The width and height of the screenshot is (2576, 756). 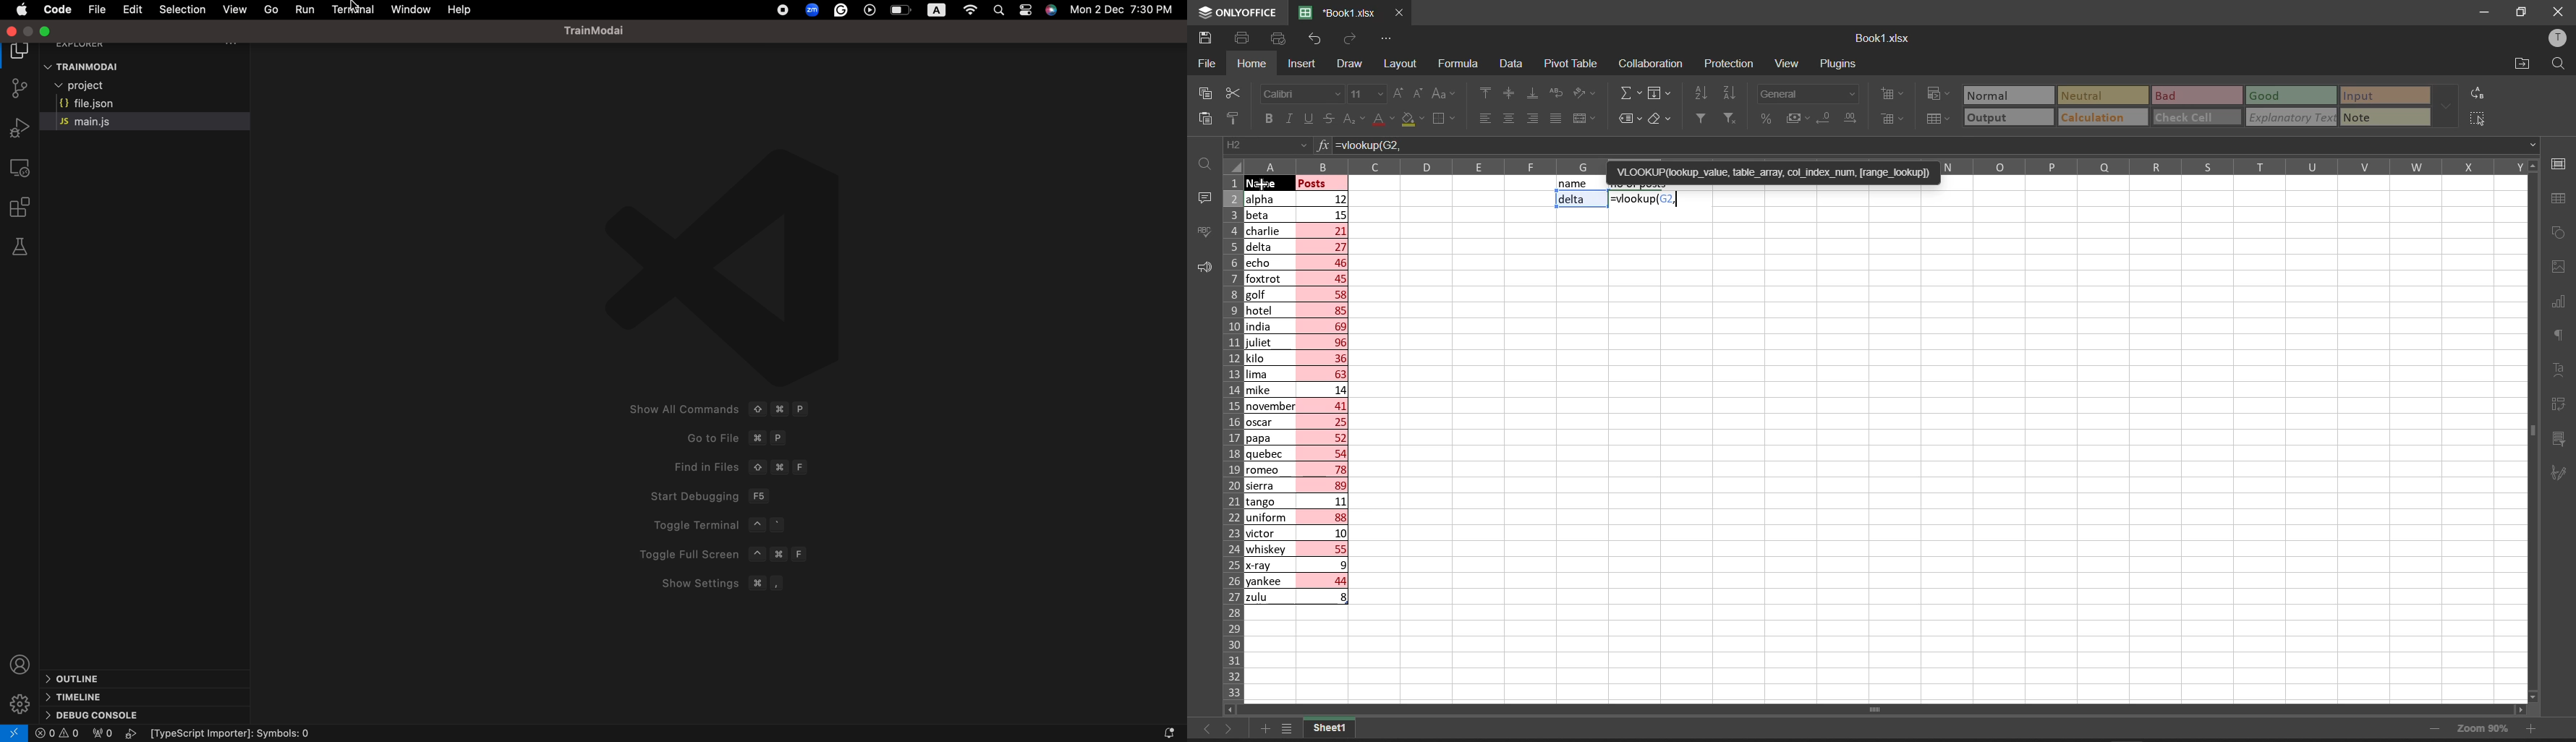 I want to click on cell settings, so click(x=2559, y=162).